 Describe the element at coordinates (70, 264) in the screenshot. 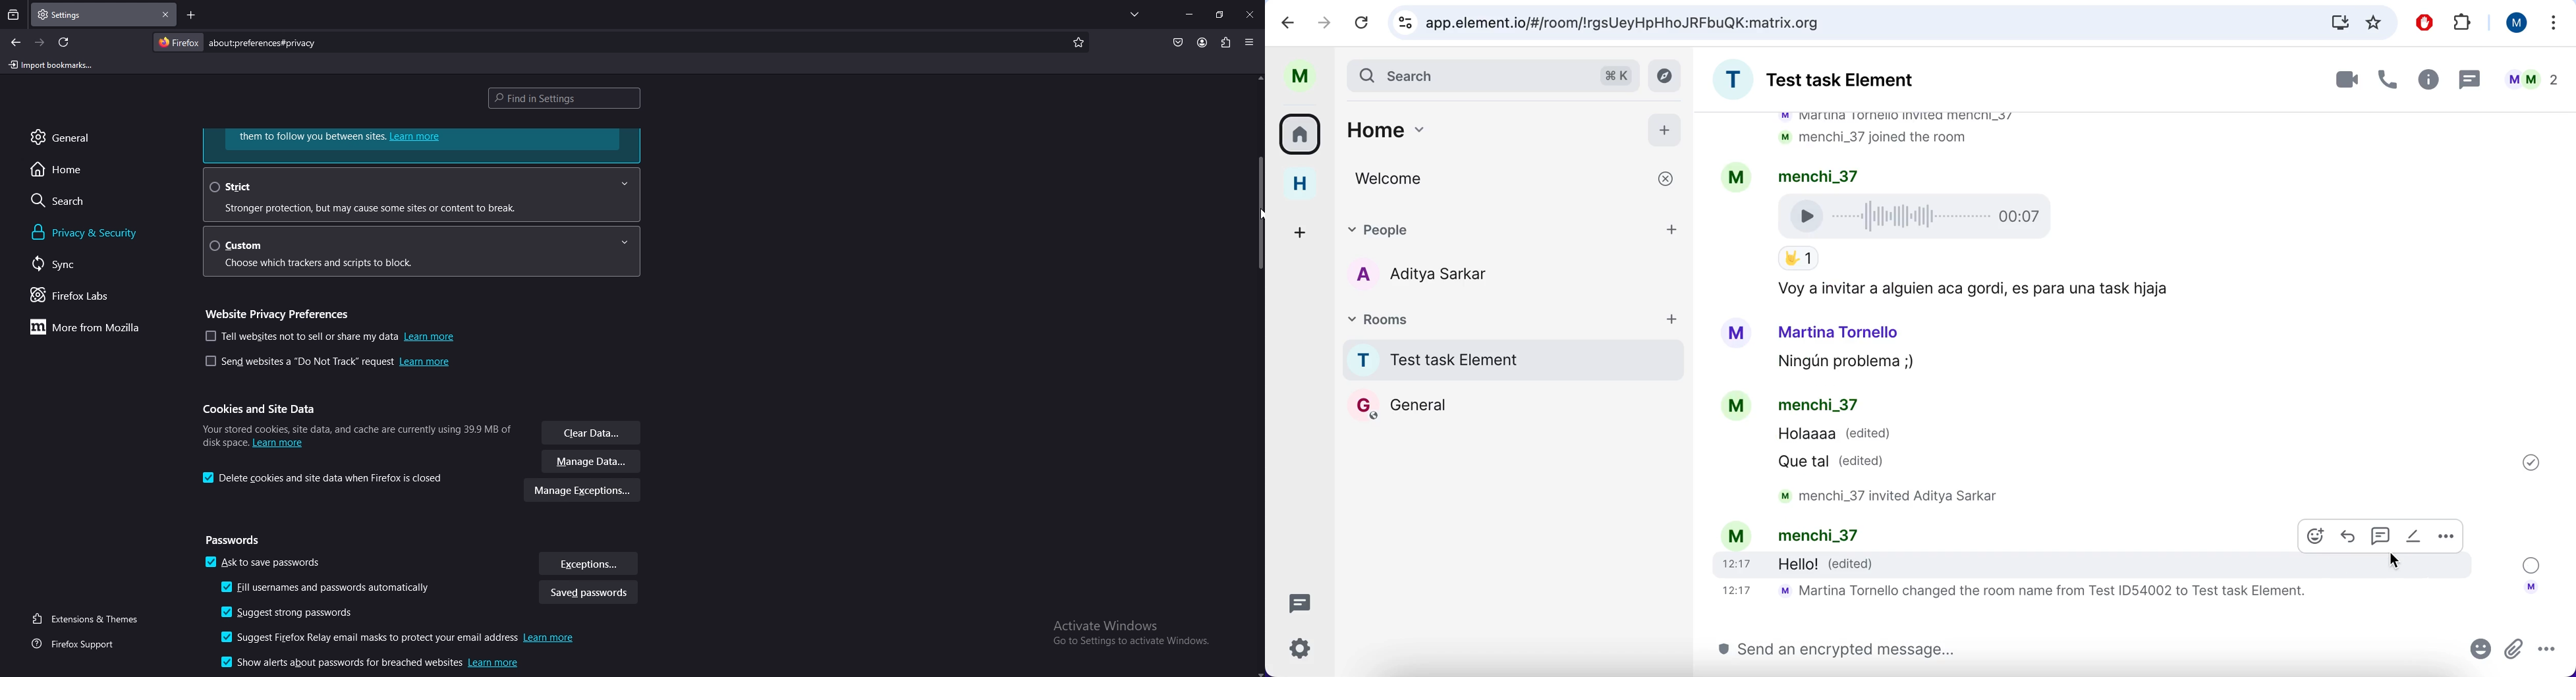

I see `sync` at that location.